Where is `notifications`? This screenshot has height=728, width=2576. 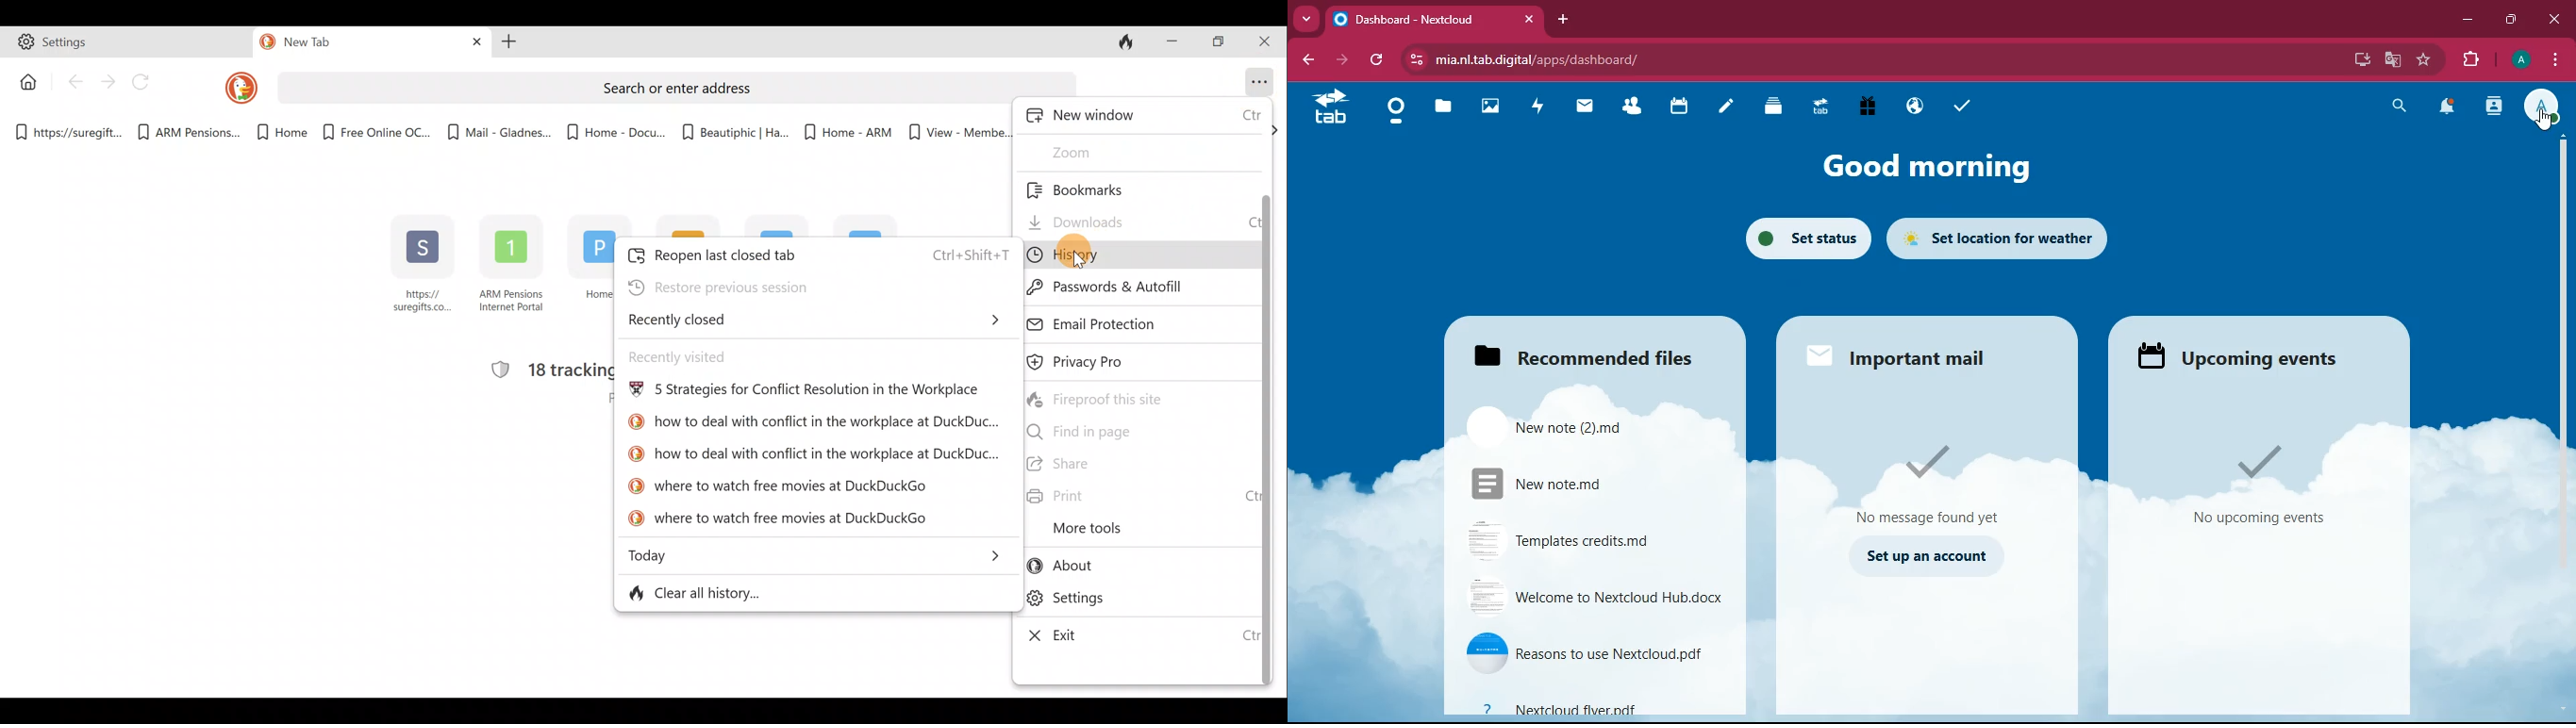 notifications is located at coordinates (2448, 107).